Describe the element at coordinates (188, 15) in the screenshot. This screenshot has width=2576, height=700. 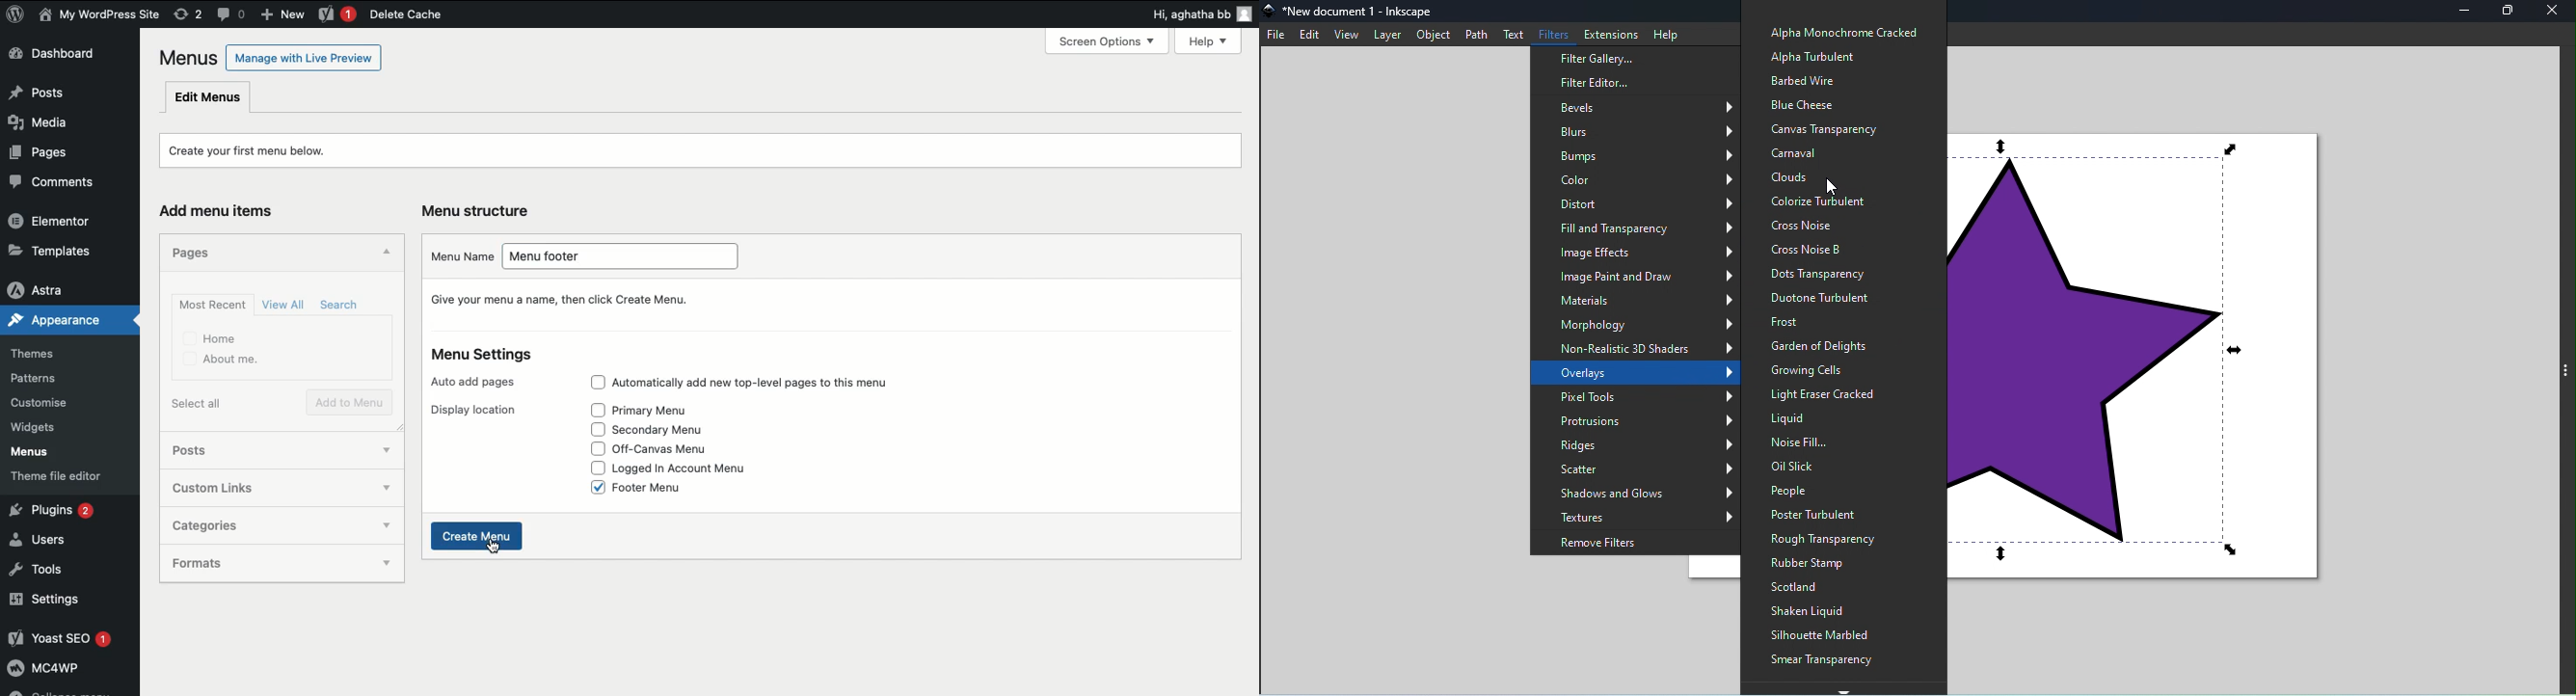
I see `Revision` at that location.